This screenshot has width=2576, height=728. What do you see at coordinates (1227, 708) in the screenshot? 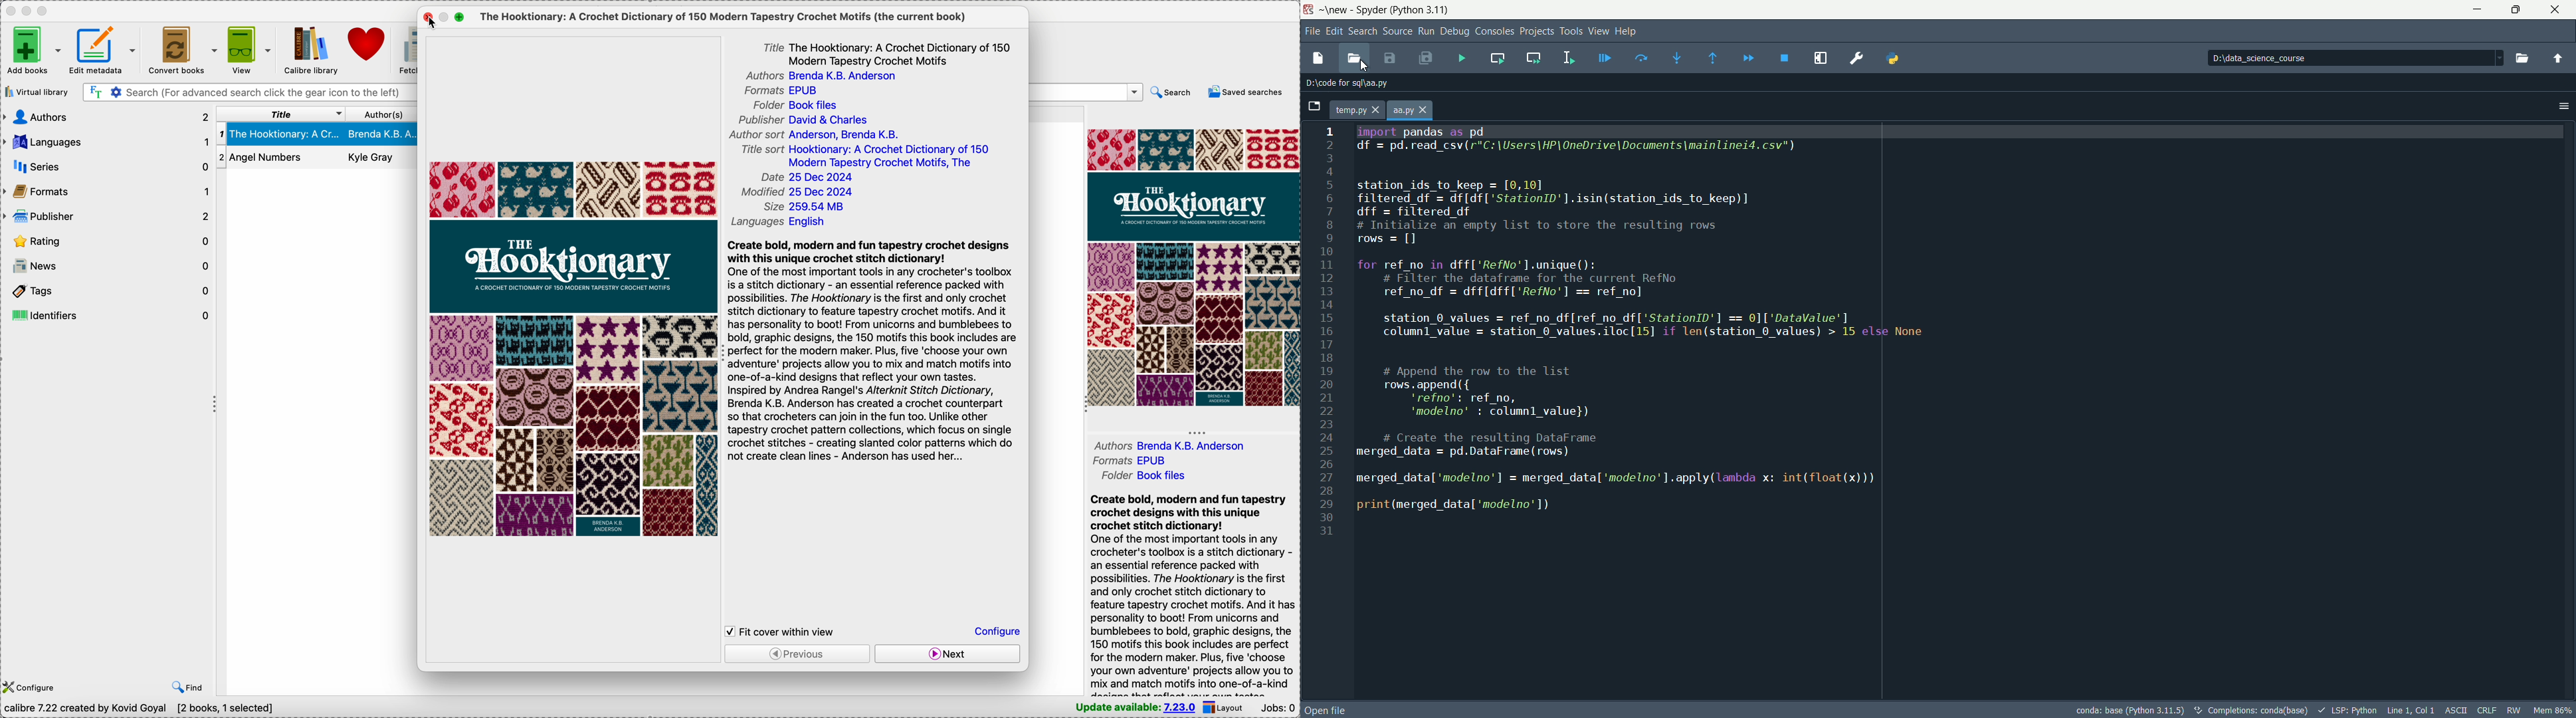
I see `layout` at bounding box center [1227, 708].